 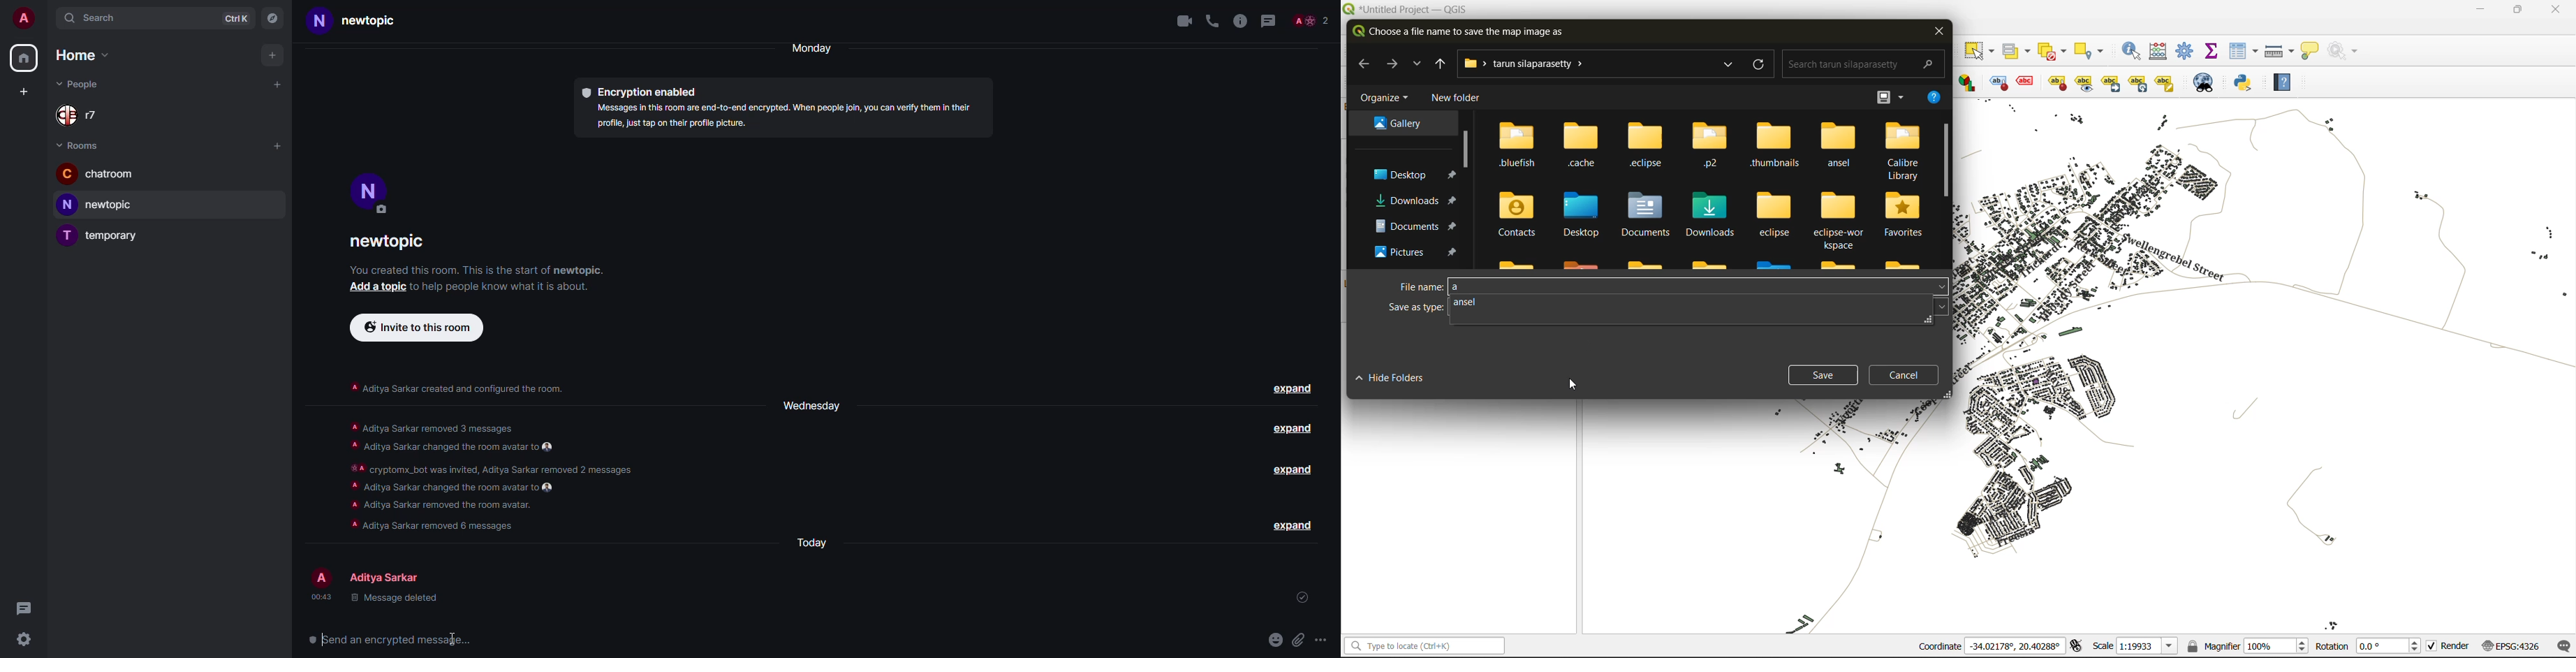 I want to click on show tips, so click(x=2314, y=50).